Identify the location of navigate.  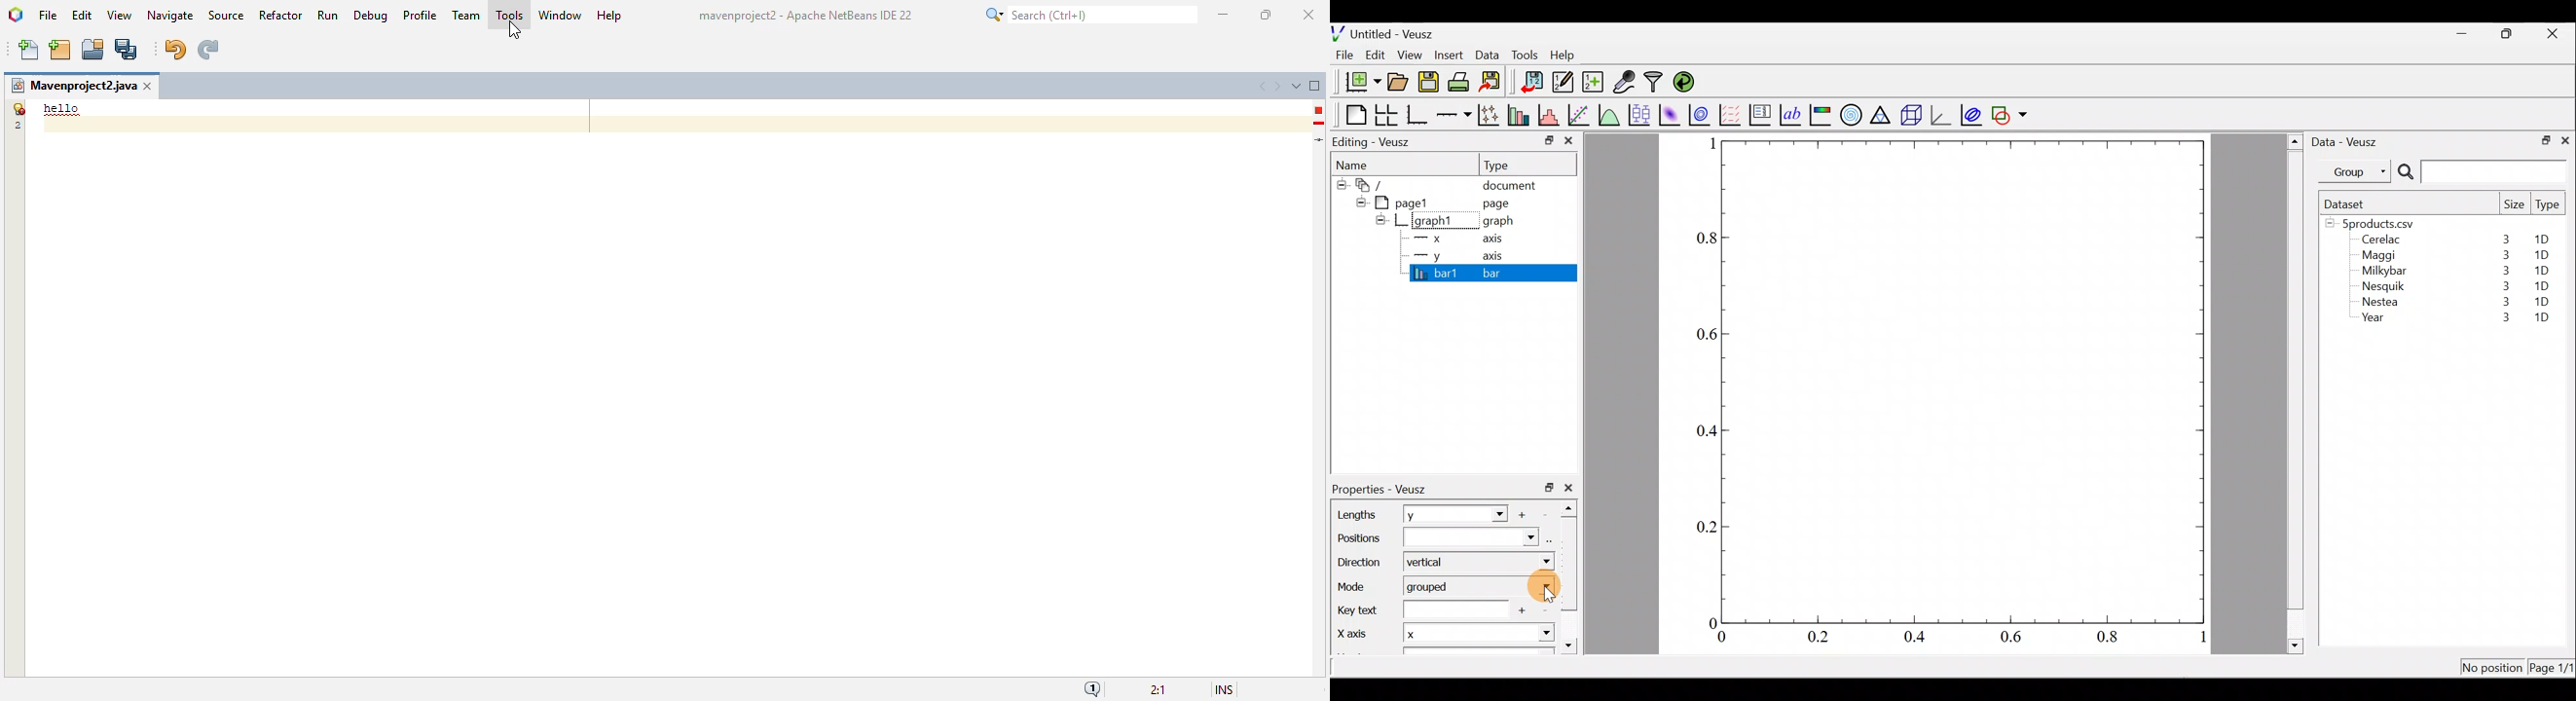
(171, 16).